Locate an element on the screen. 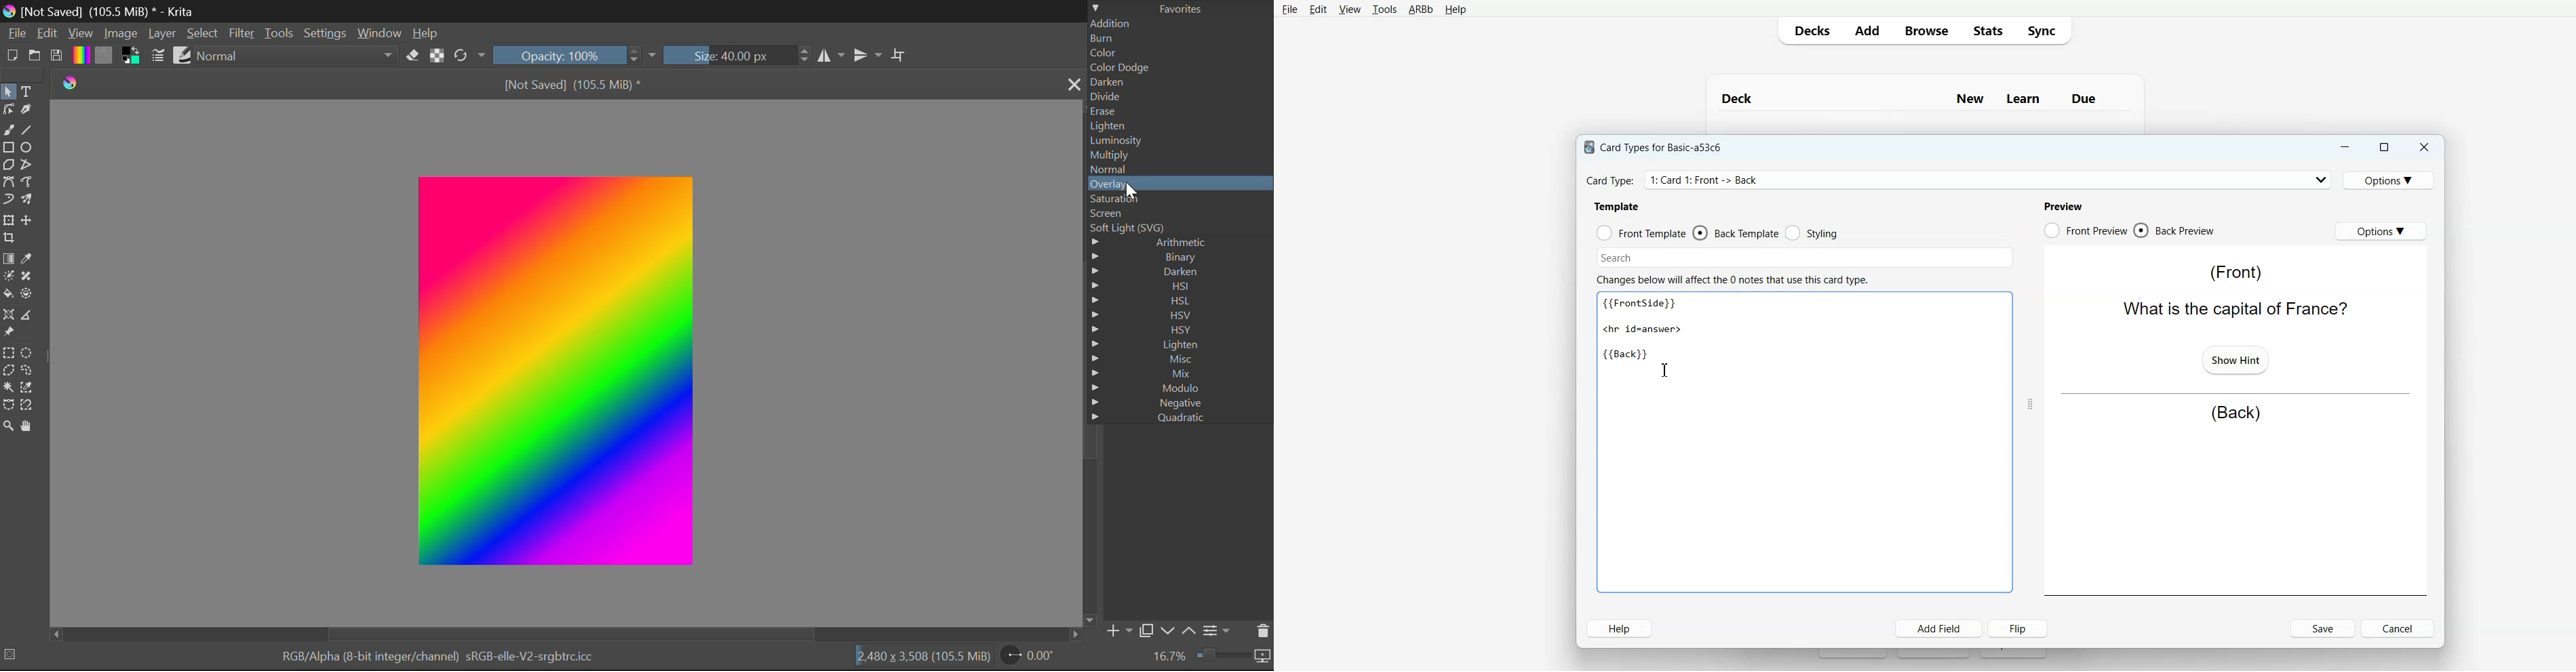 The image size is (2576, 672). Move Layer is located at coordinates (29, 217).